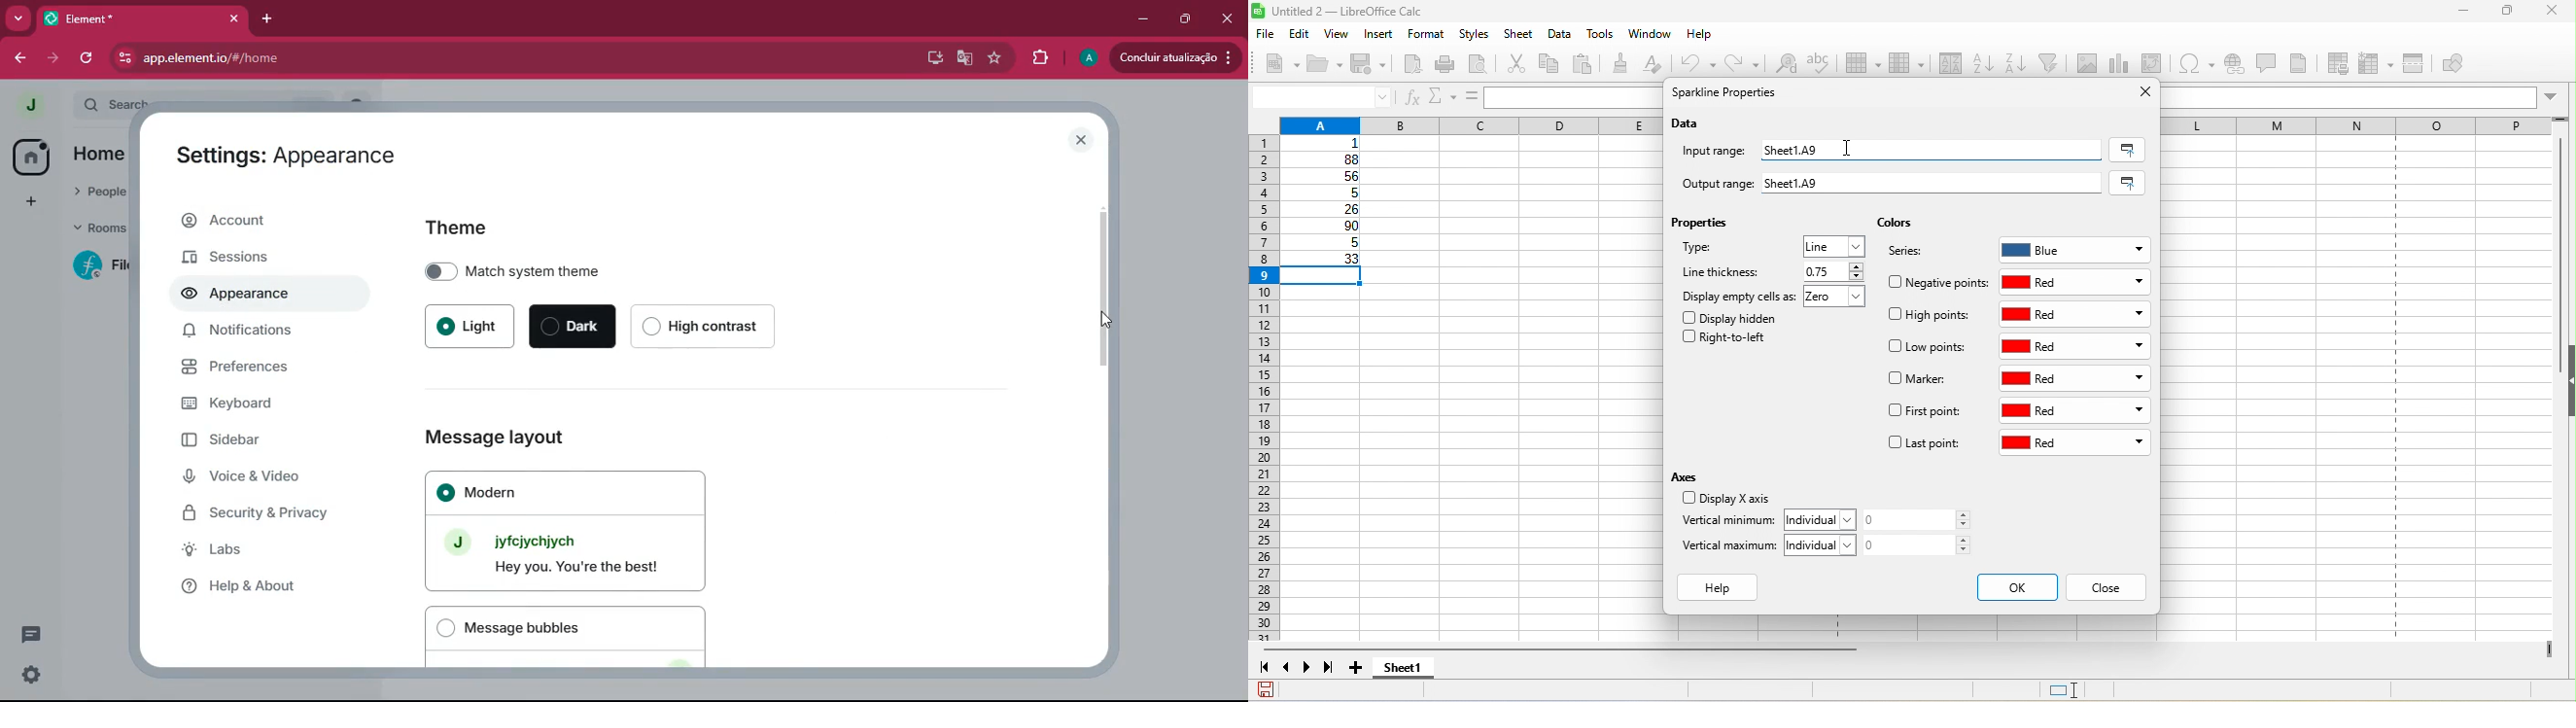  What do you see at coordinates (1324, 260) in the screenshot?
I see `33` at bounding box center [1324, 260].